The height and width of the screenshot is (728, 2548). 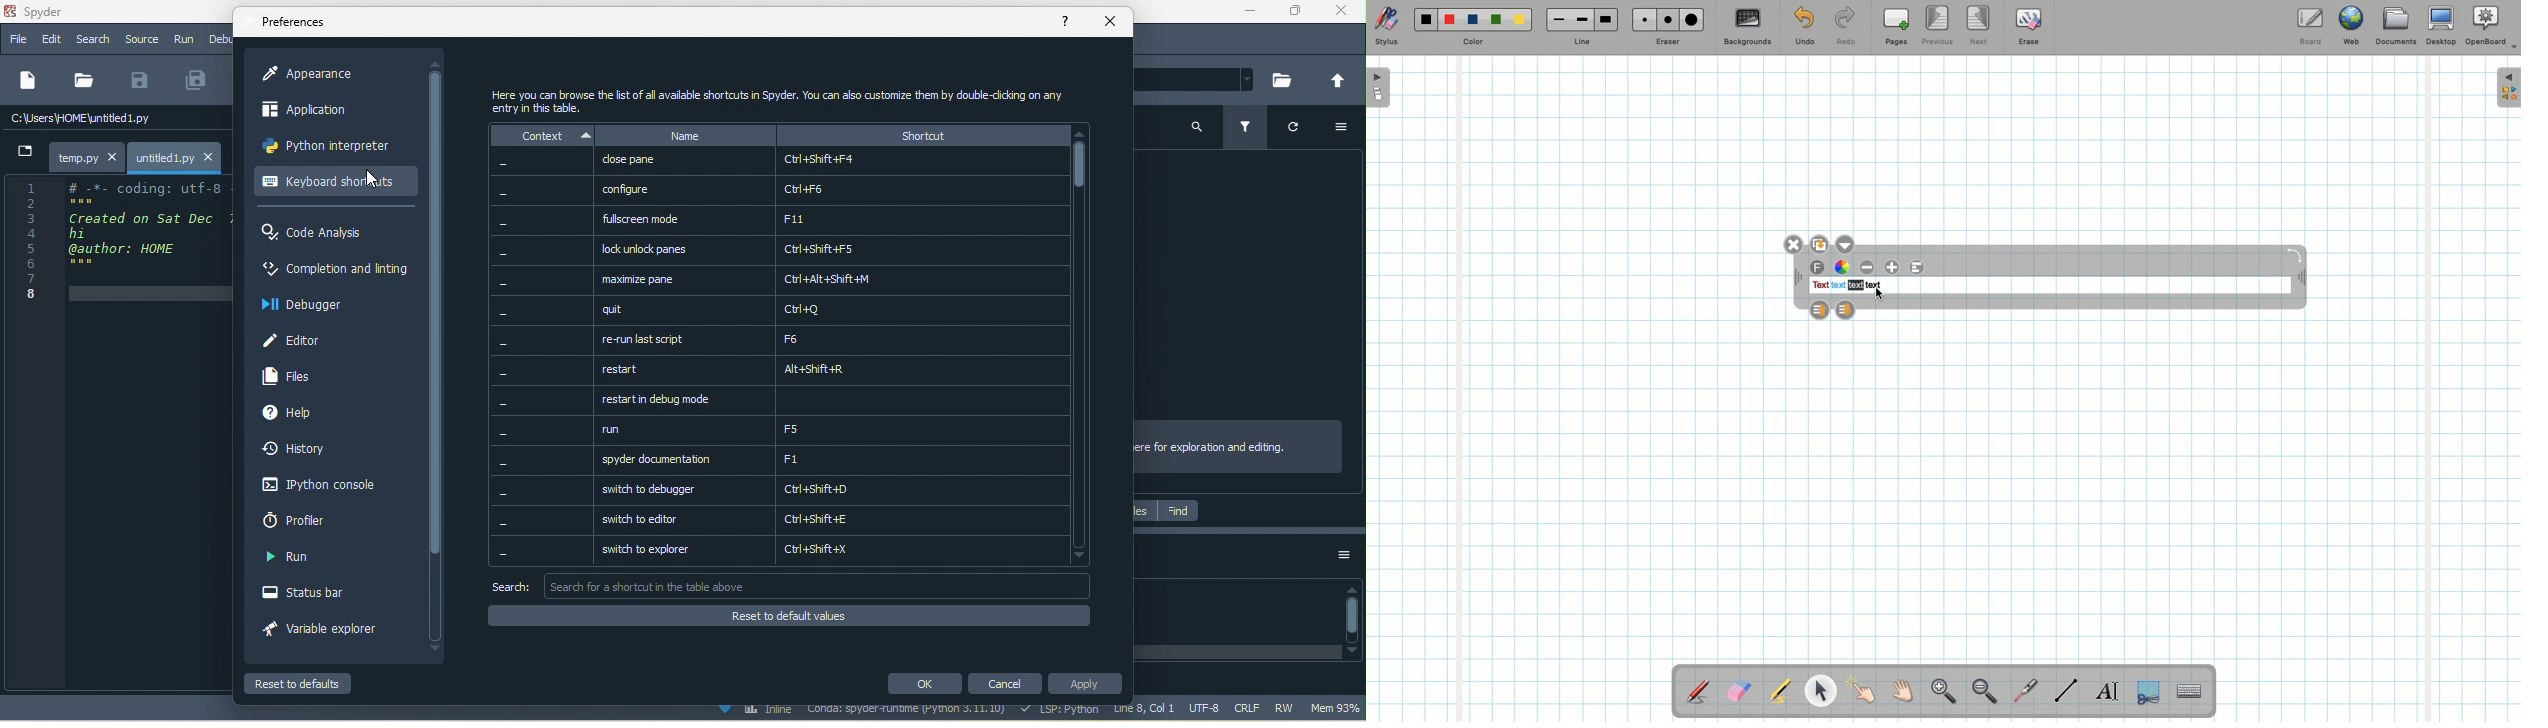 I want to click on switch to editor, so click(x=823, y=521).